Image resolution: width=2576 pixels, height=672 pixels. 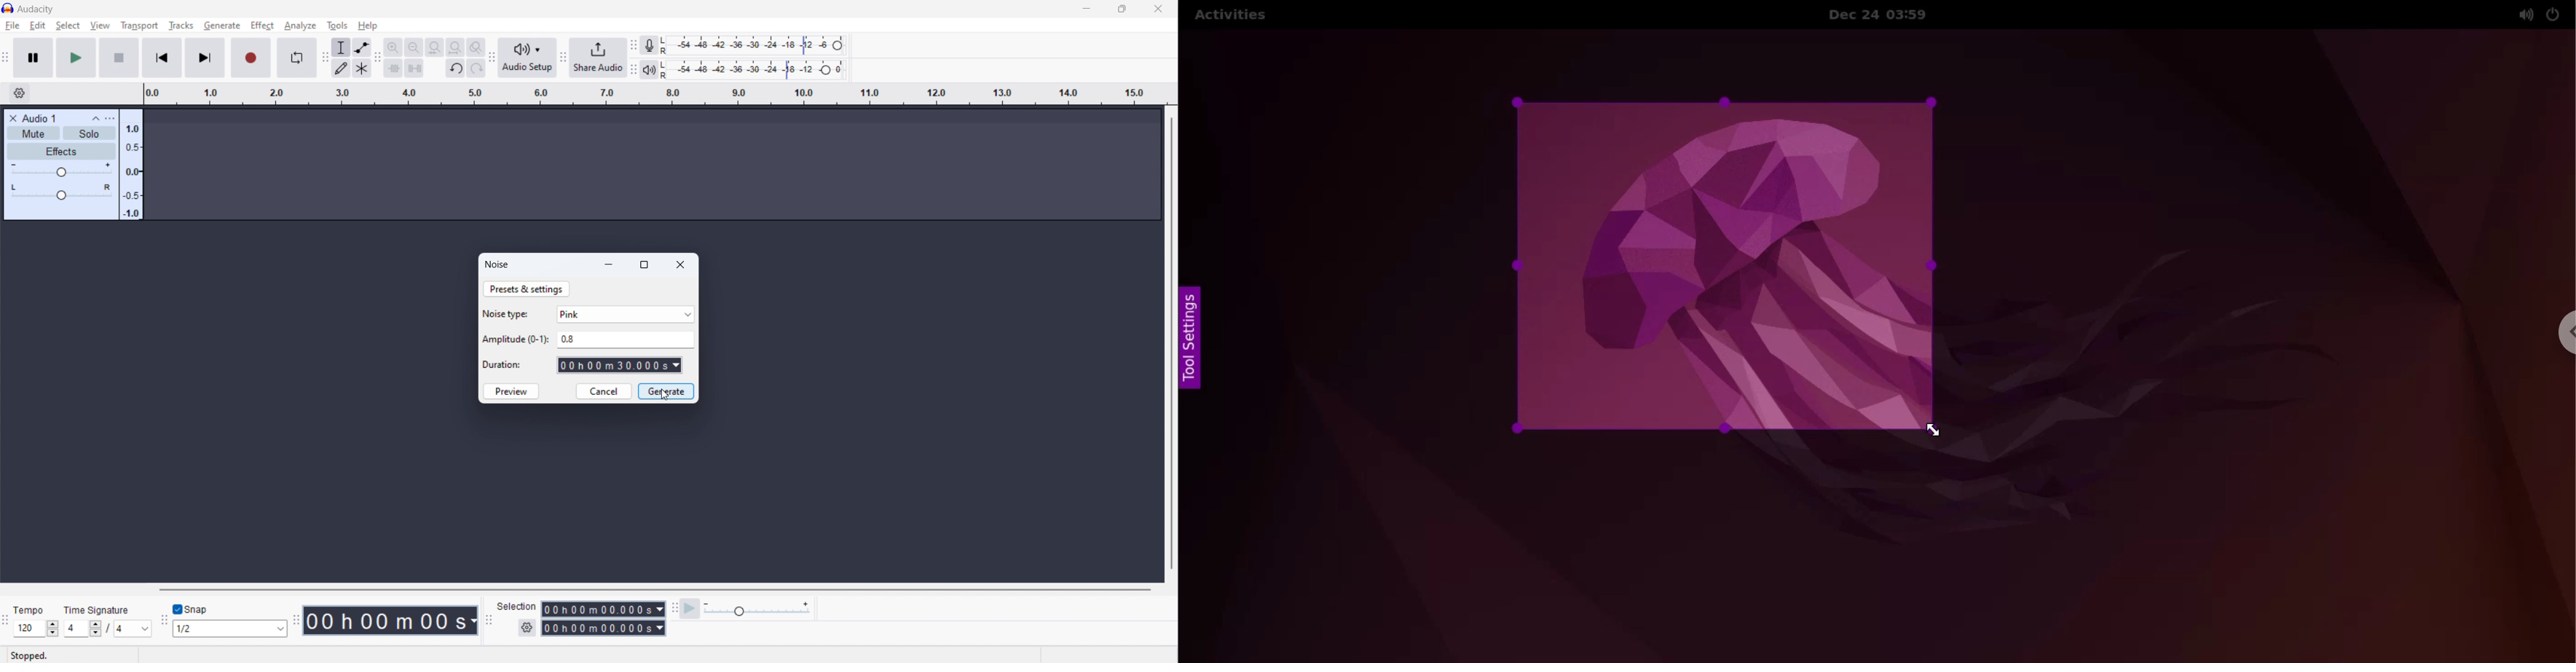 What do you see at coordinates (39, 118) in the screenshot?
I see `track title` at bounding box center [39, 118].